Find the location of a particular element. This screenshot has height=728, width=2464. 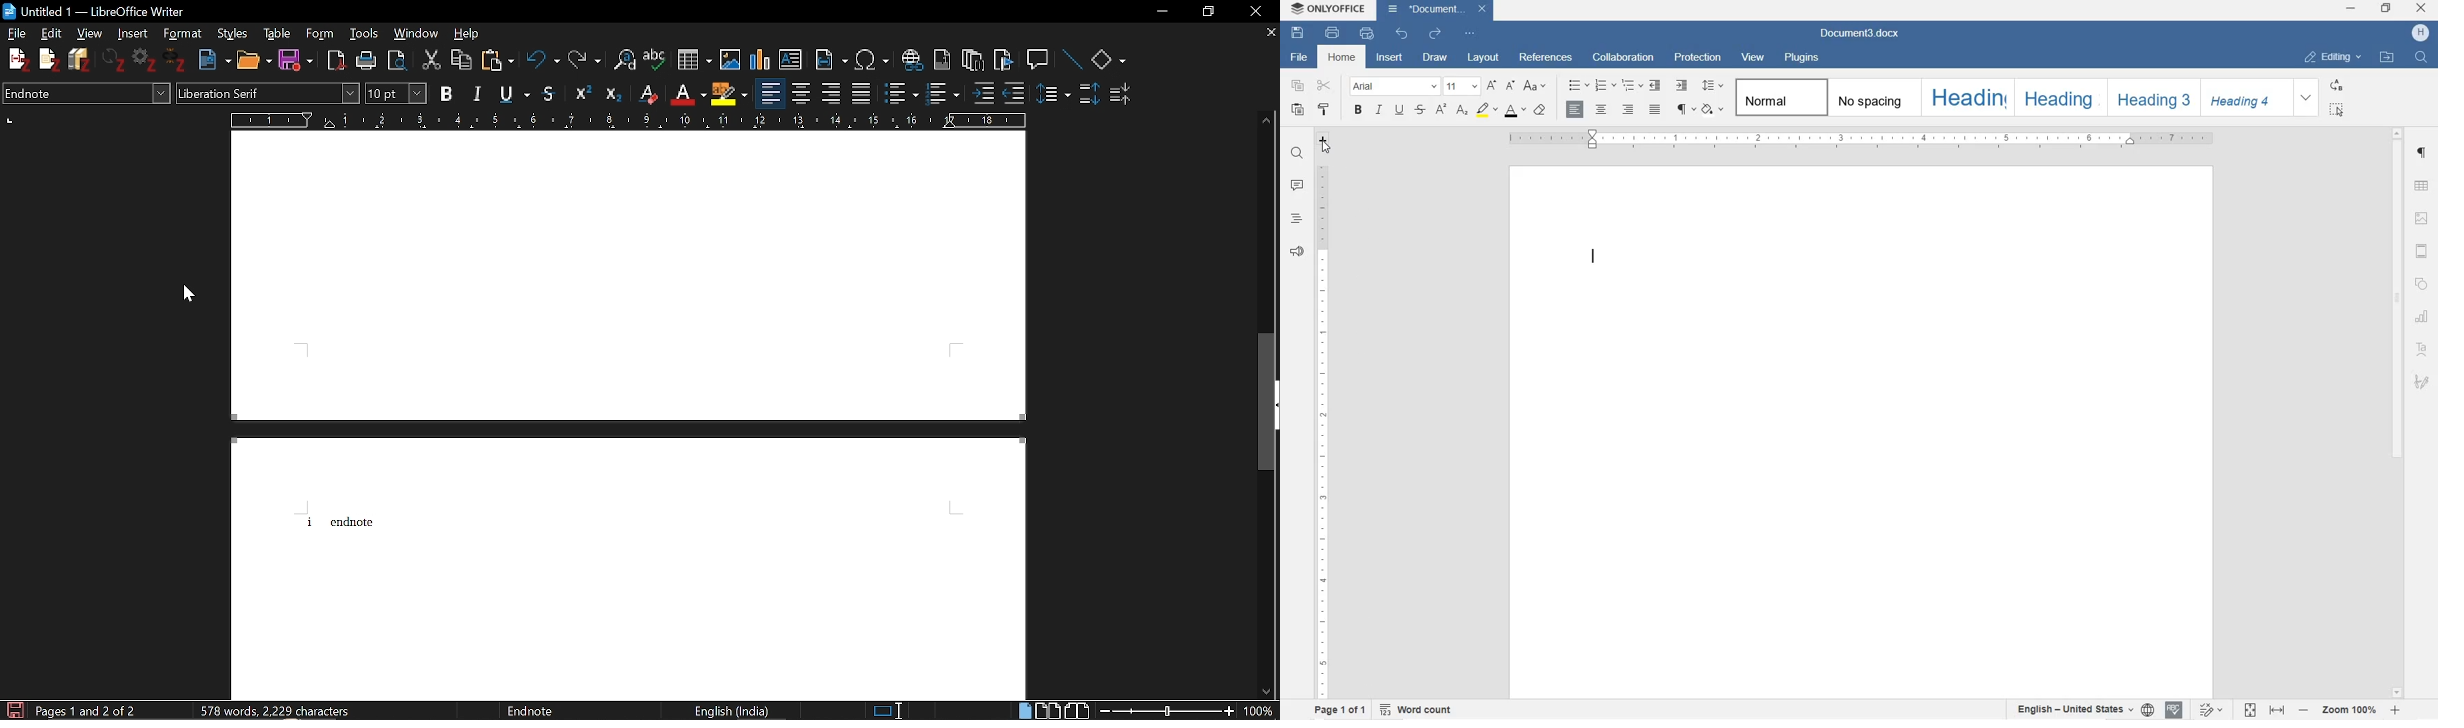

RESTORE is located at coordinates (2386, 10).